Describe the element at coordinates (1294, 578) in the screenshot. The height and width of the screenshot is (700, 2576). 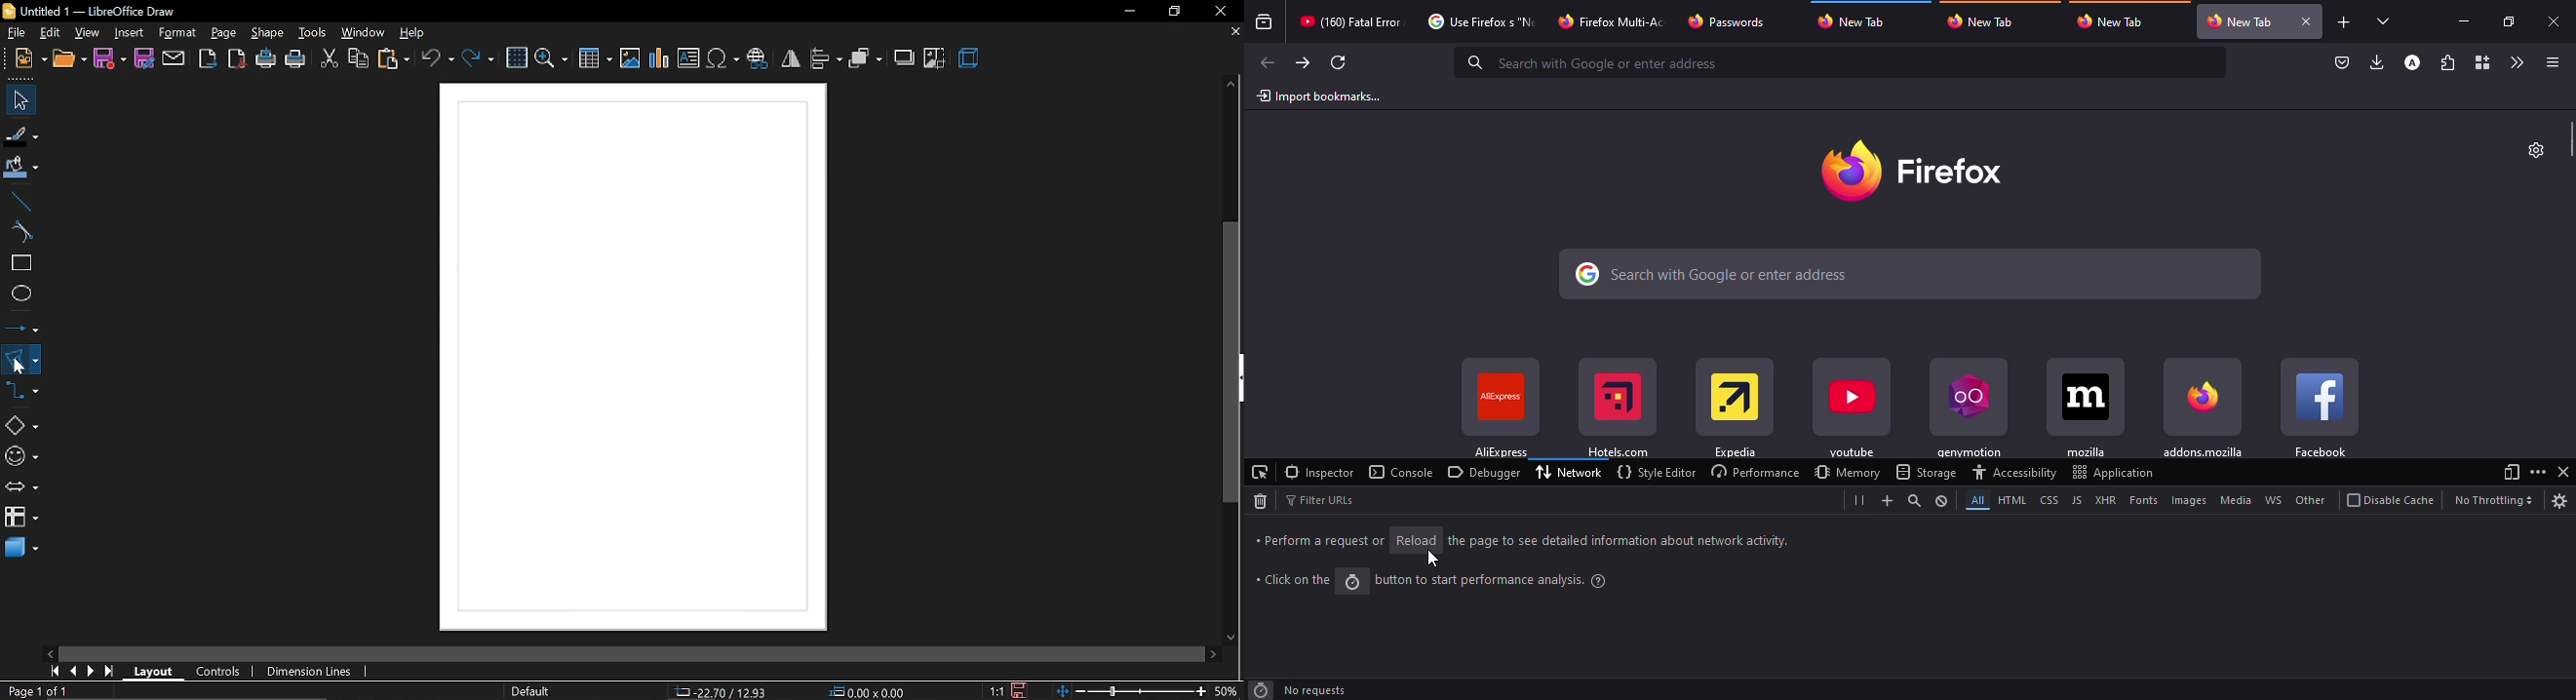
I see `info` at that location.